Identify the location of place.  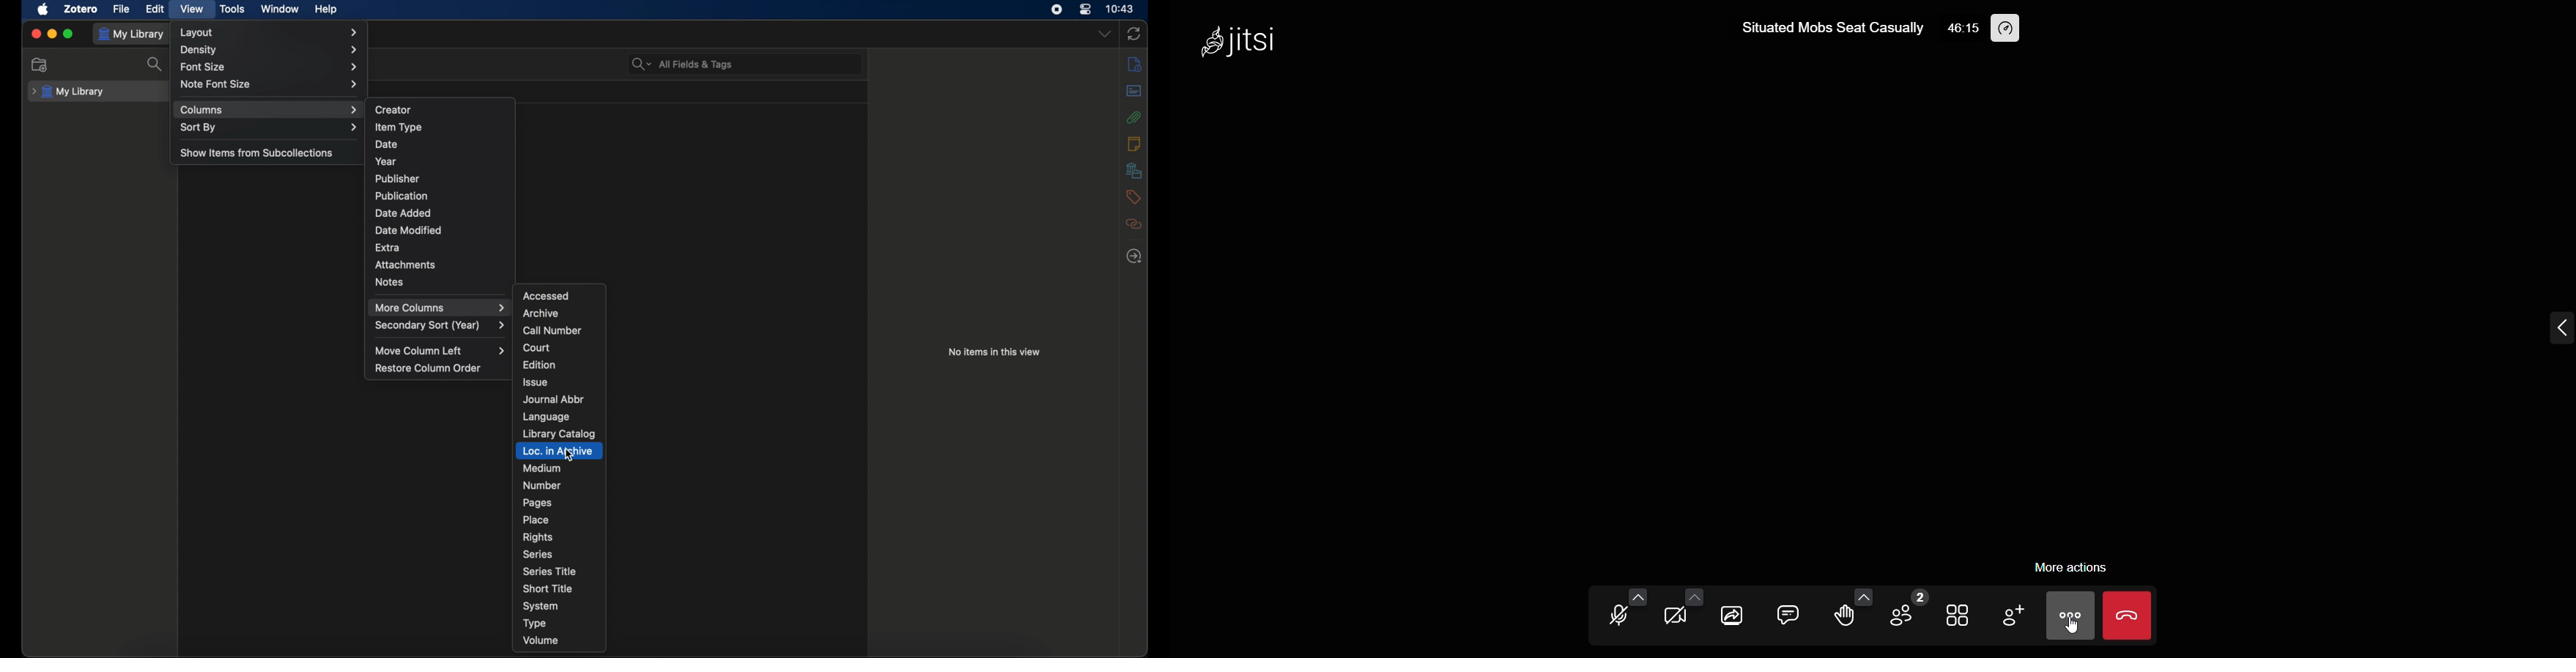
(537, 520).